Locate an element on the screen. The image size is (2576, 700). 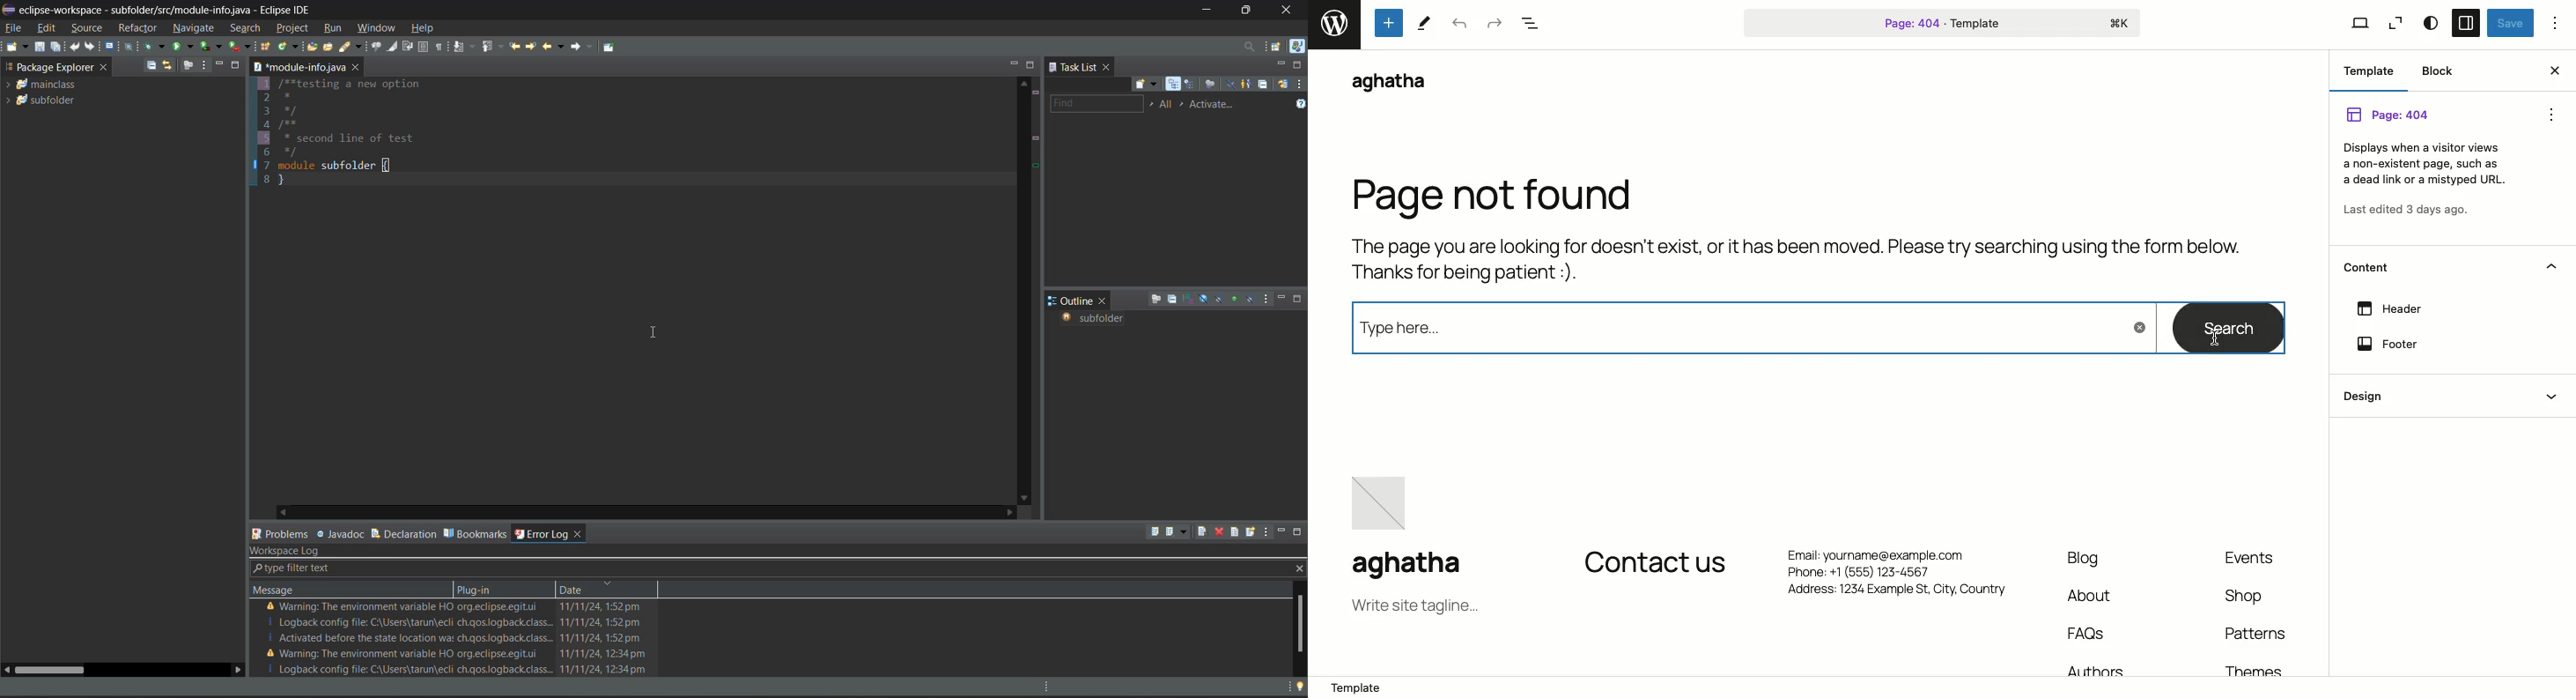
error logs is located at coordinates (454, 637).